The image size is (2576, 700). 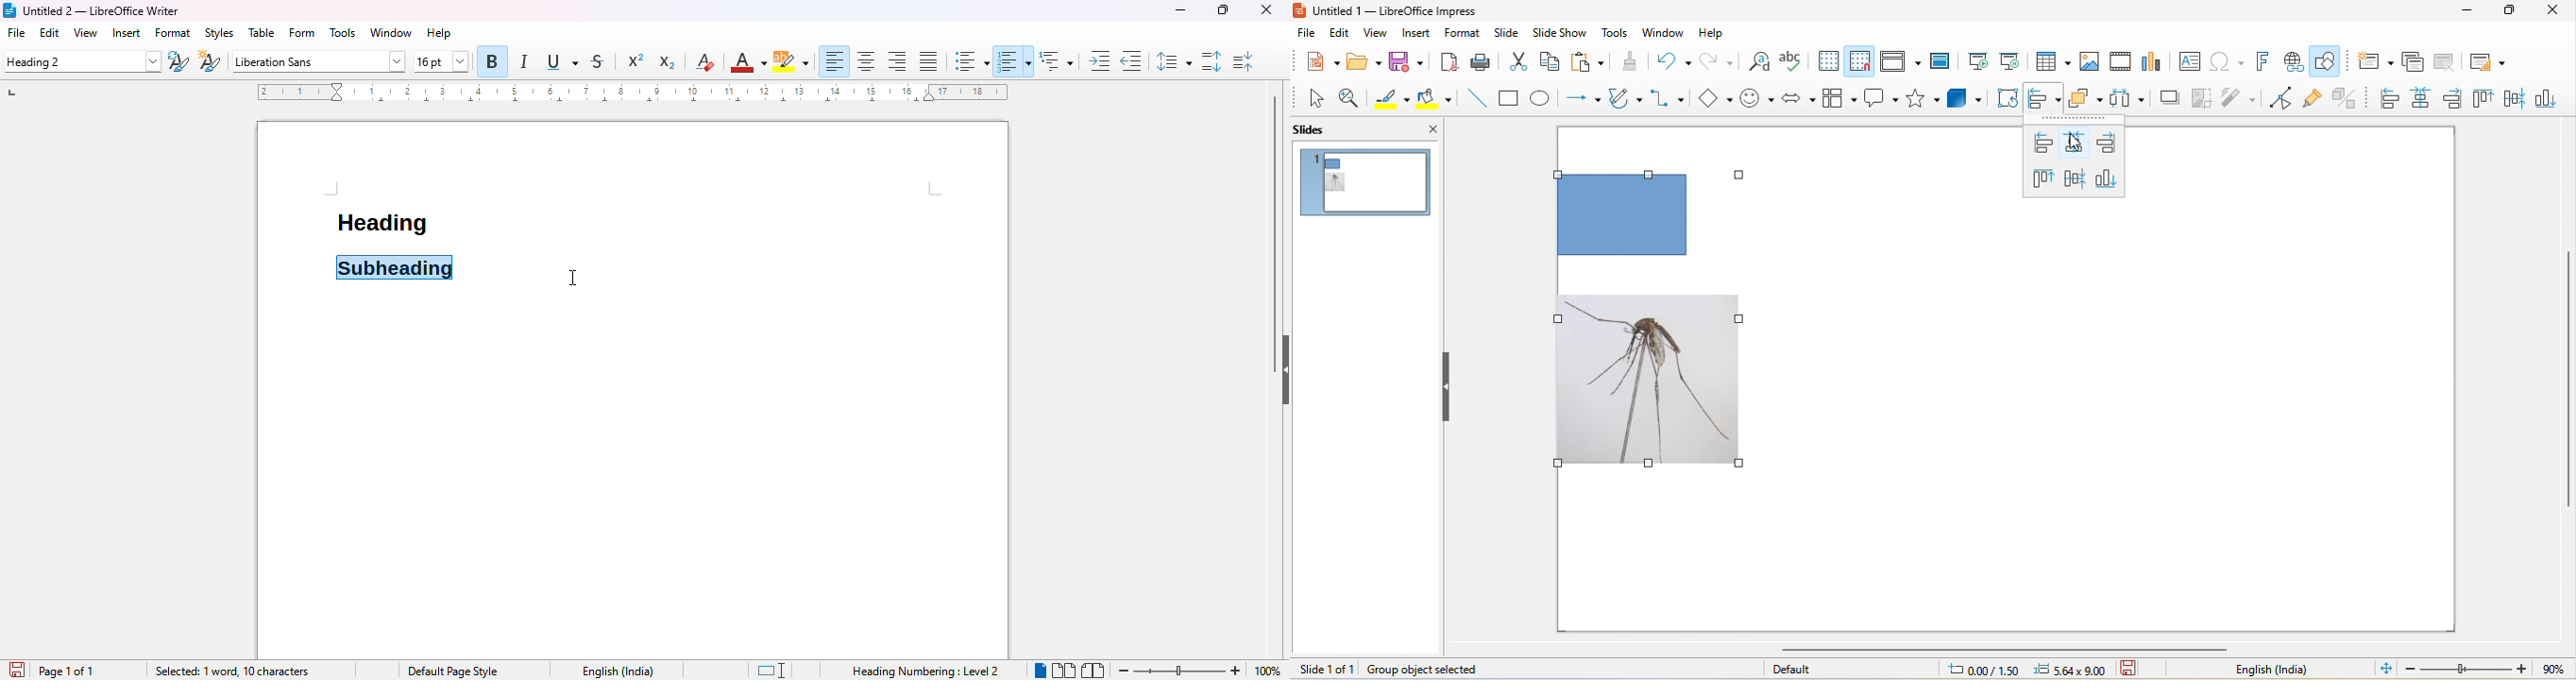 What do you see at coordinates (1672, 60) in the screenshot?
I see `undo` at bounding box center [1672, 60].